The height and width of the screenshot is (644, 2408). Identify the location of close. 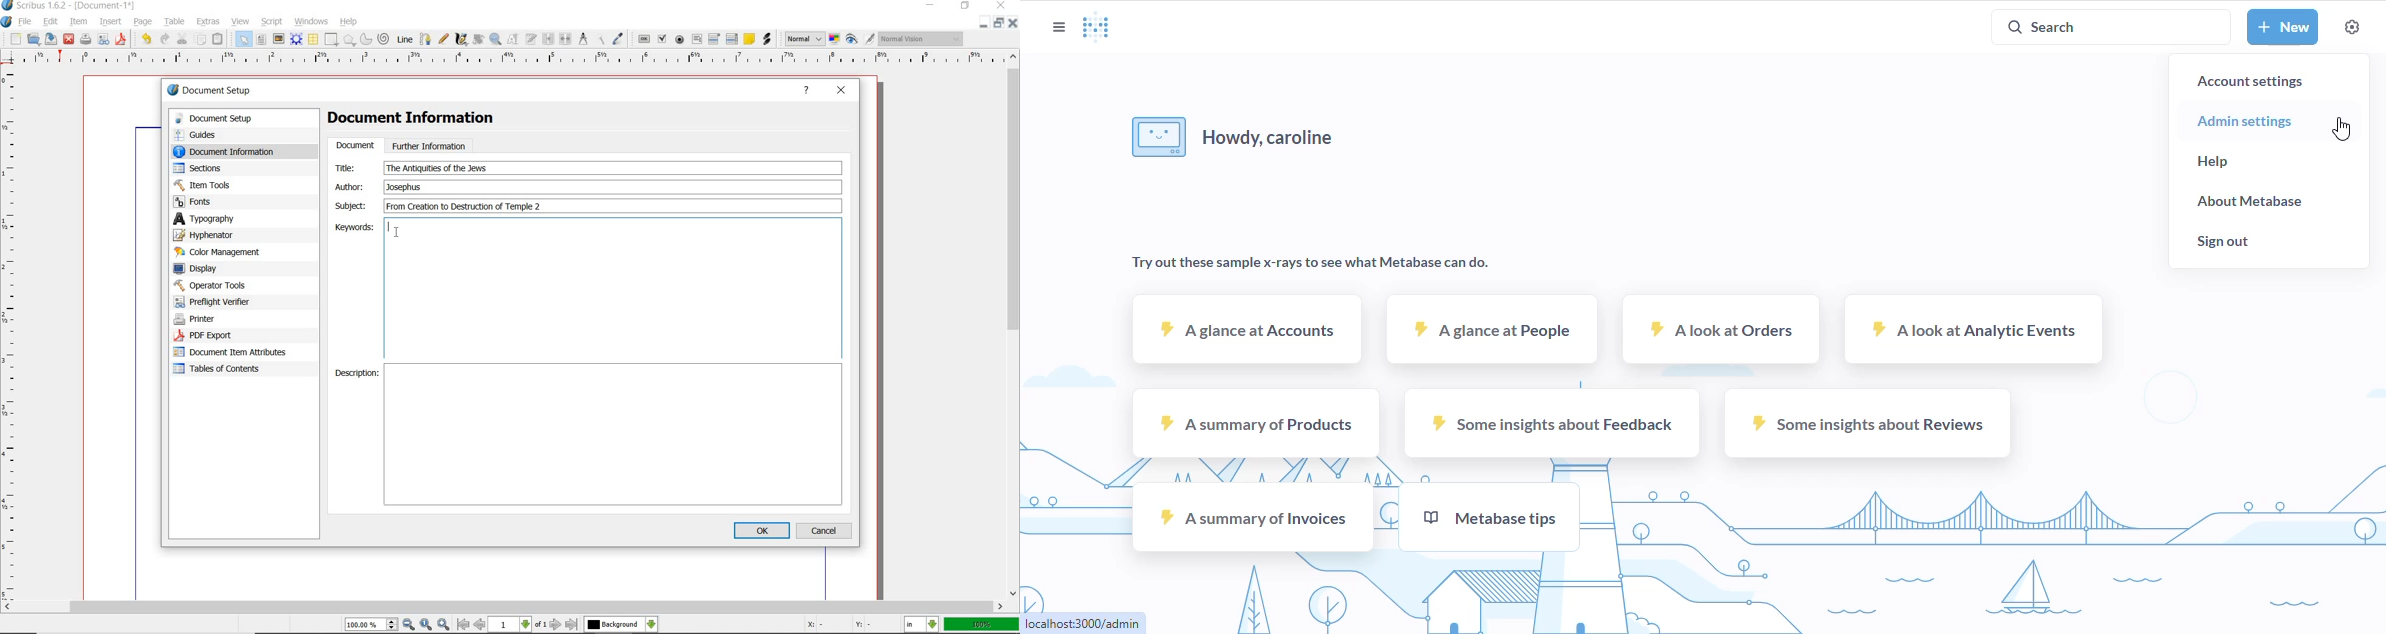
(69, 40).